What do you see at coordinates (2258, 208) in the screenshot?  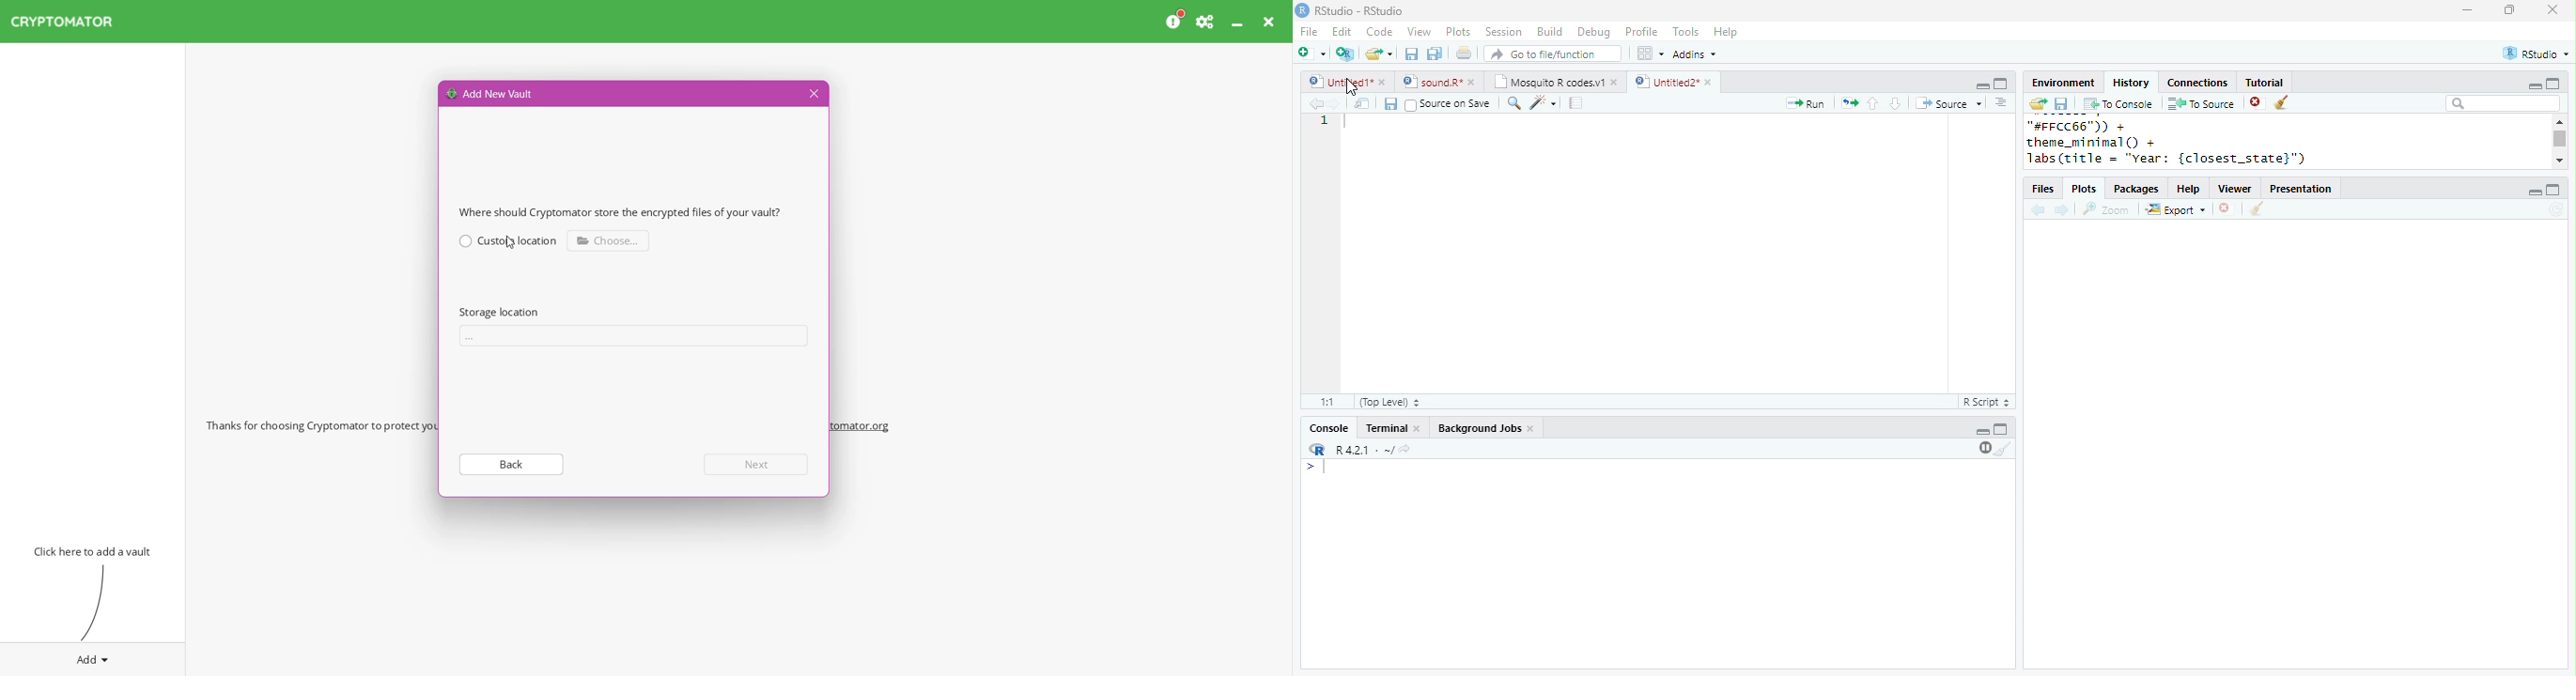 I see `clear` at bounding box center [2258, 208].